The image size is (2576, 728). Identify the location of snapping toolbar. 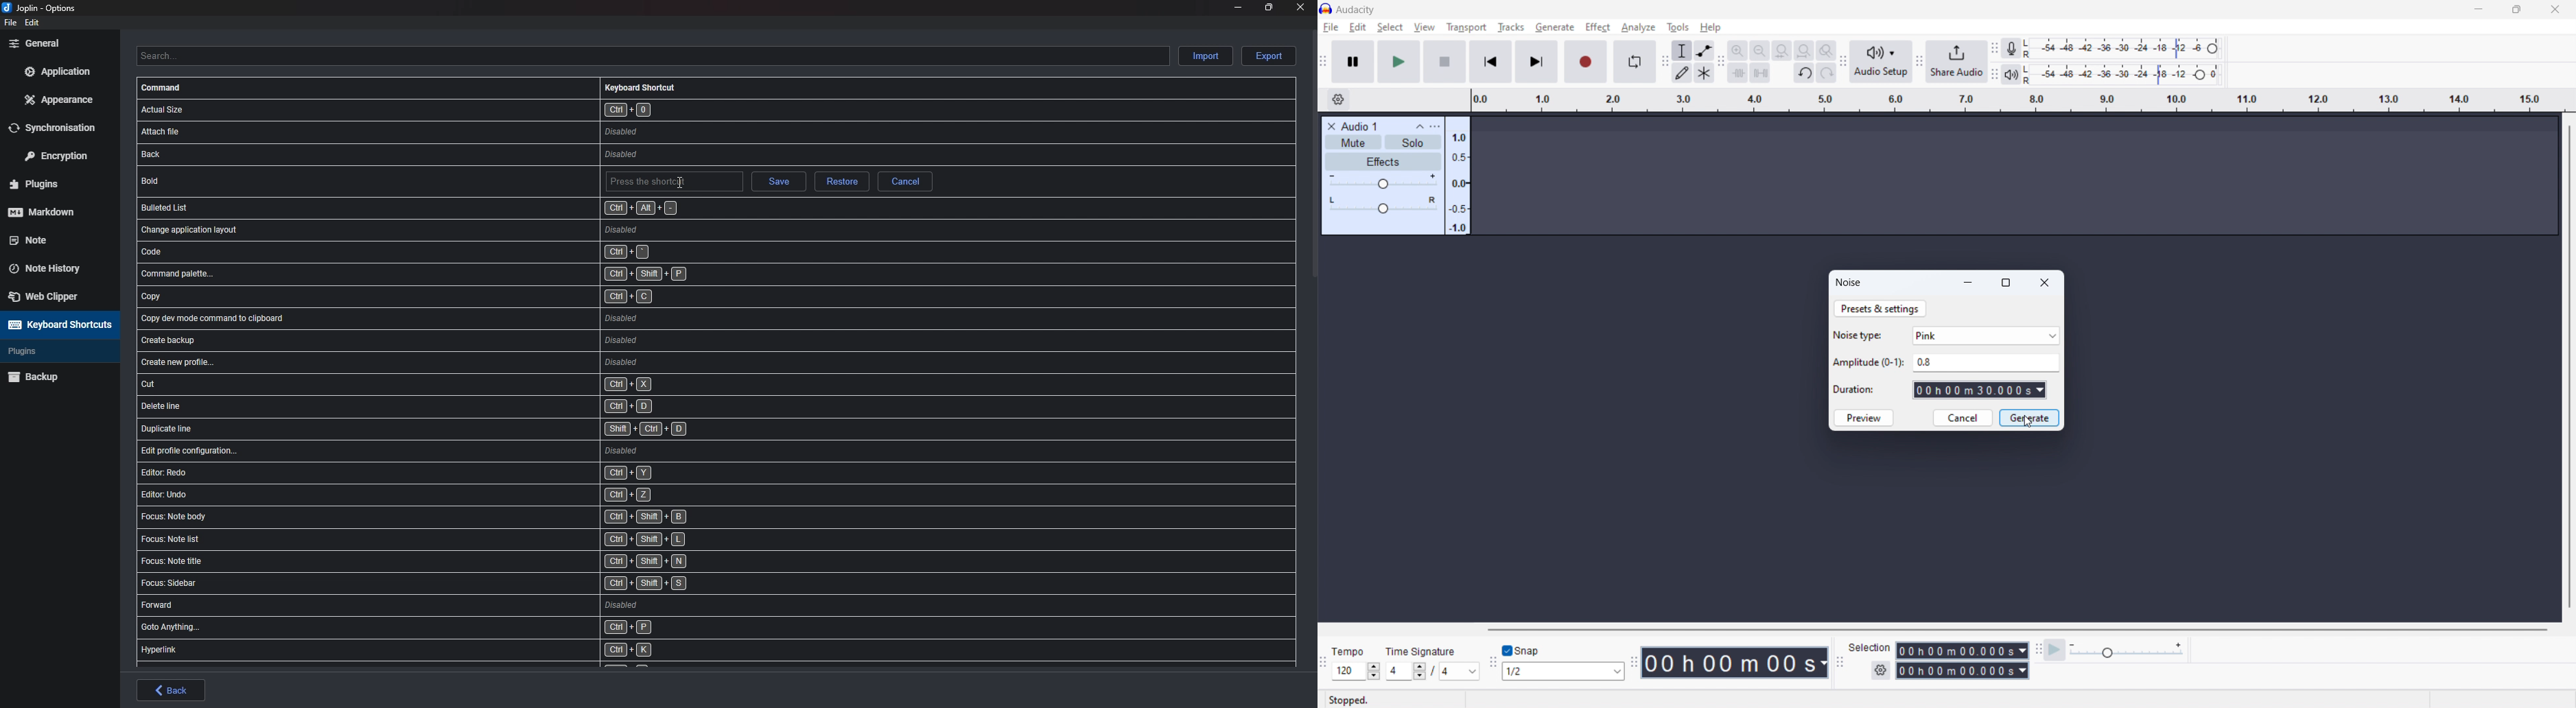
(1494, 663).